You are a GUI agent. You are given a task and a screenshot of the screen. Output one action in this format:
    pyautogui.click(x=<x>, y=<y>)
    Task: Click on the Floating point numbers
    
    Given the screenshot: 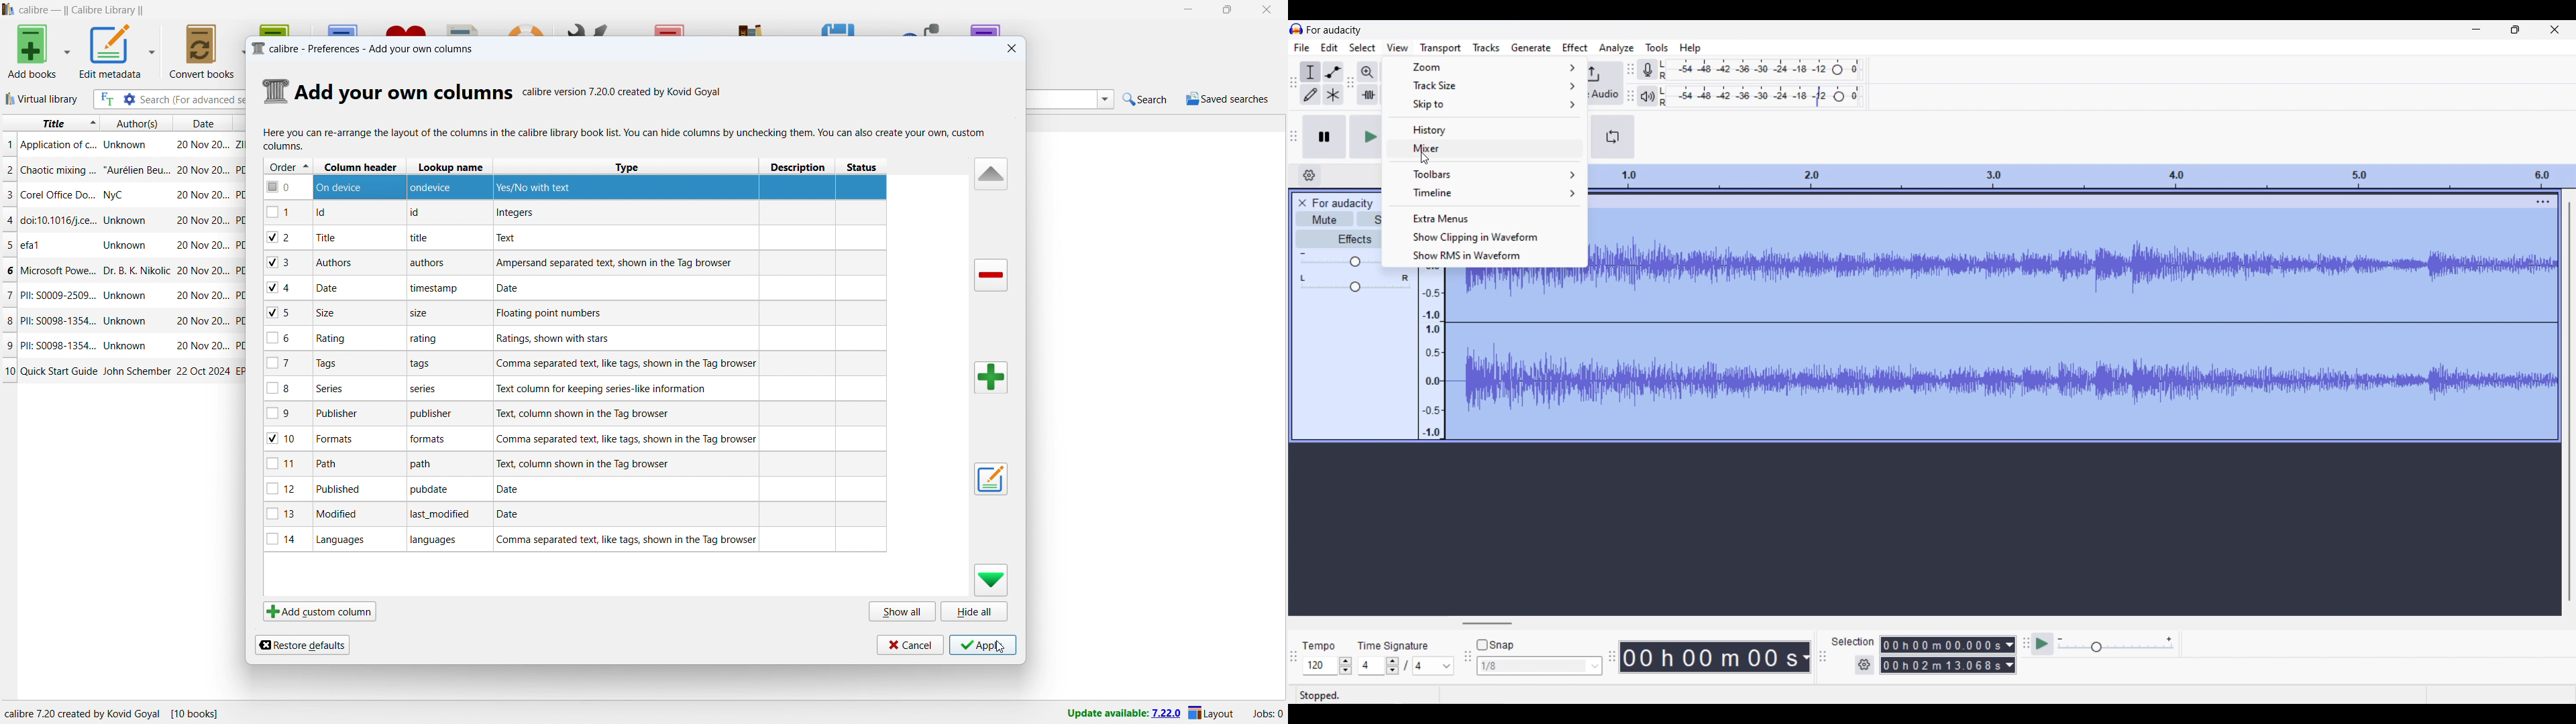 What is the action you would take?
    pyautogui.click(x=557, y=314)
    